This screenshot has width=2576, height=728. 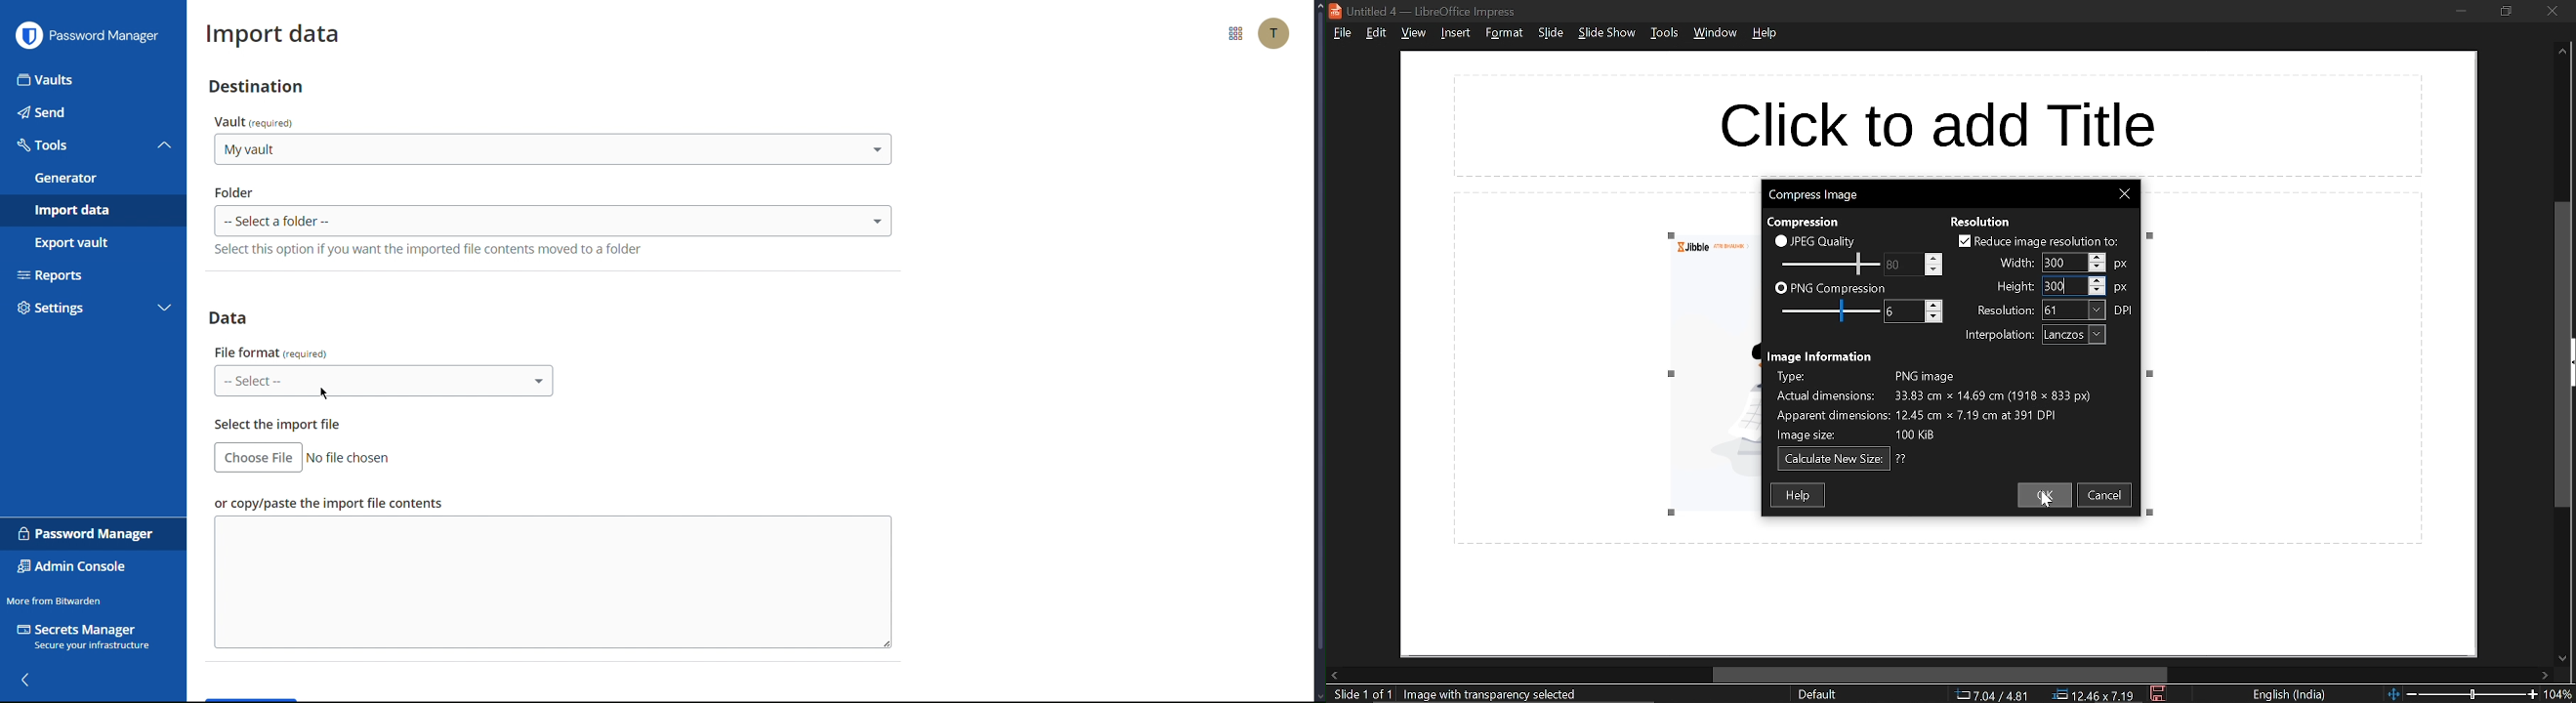 I want to click on help, so click(x=1766, y=37).